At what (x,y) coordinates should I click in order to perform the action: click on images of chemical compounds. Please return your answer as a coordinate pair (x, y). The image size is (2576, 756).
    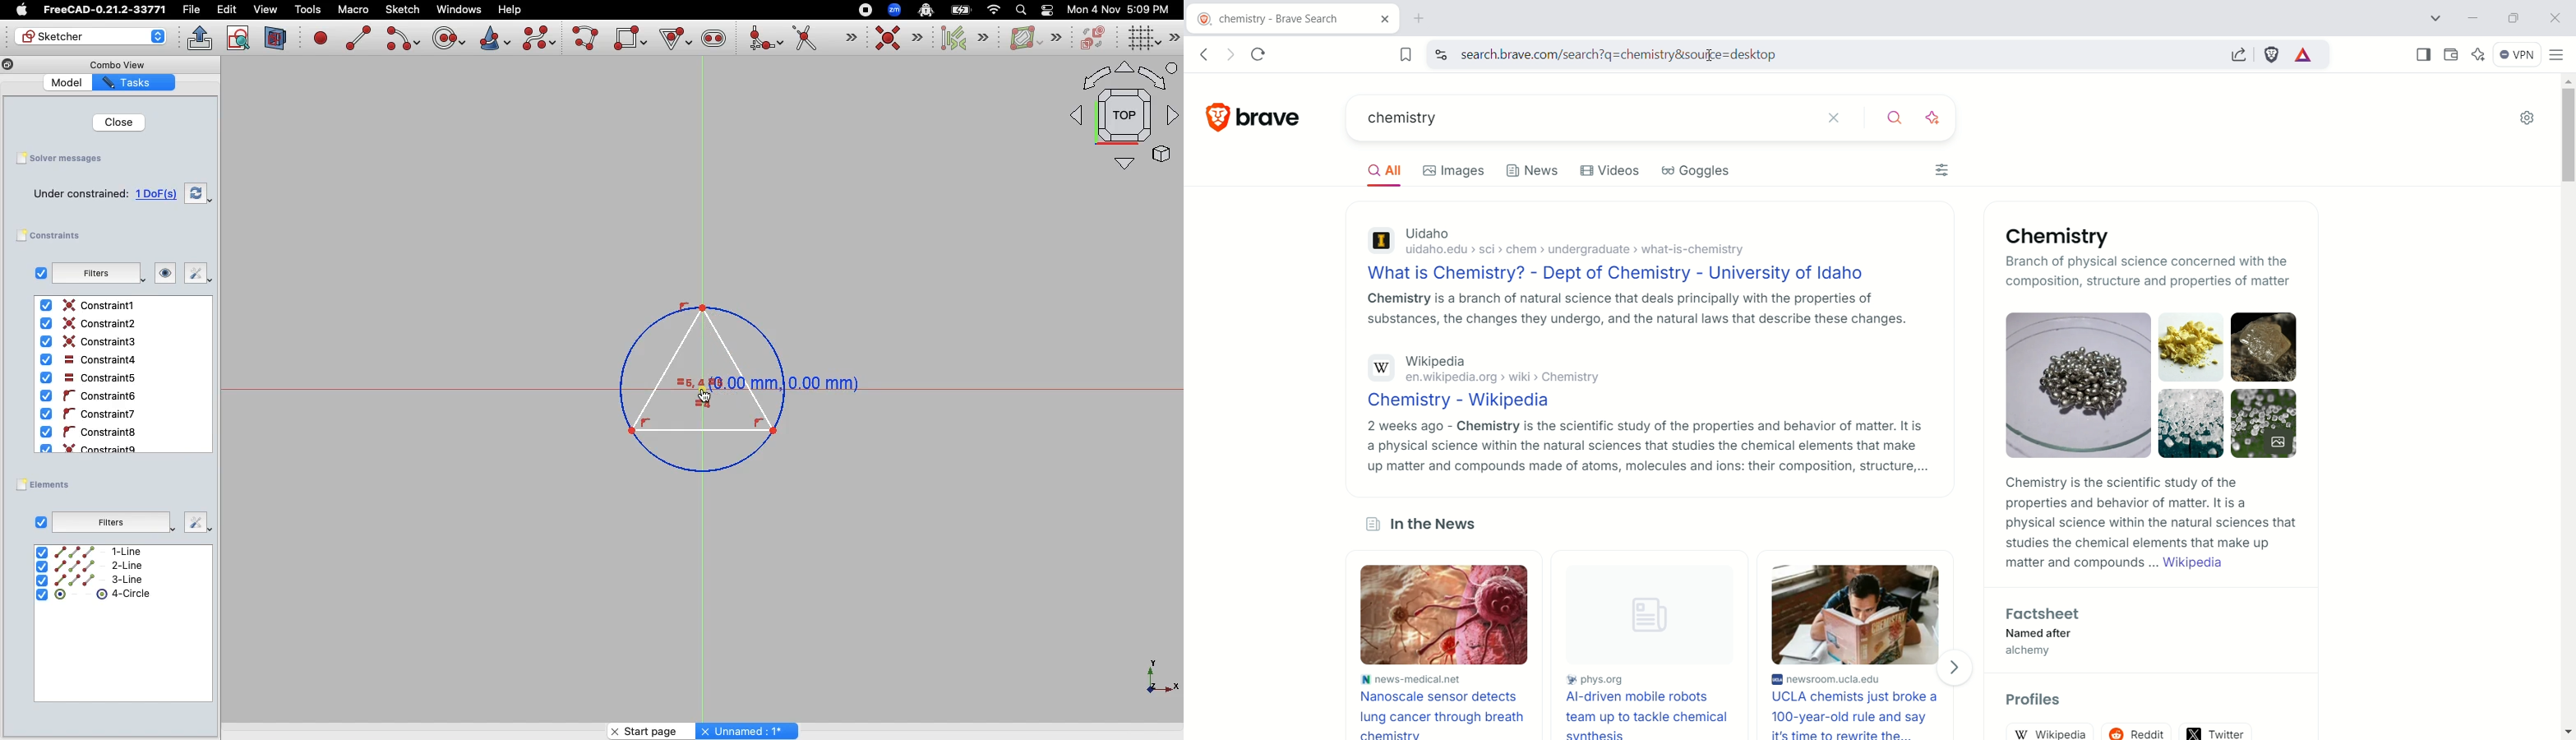
    Looking at the image, I should click on (2071, 385).